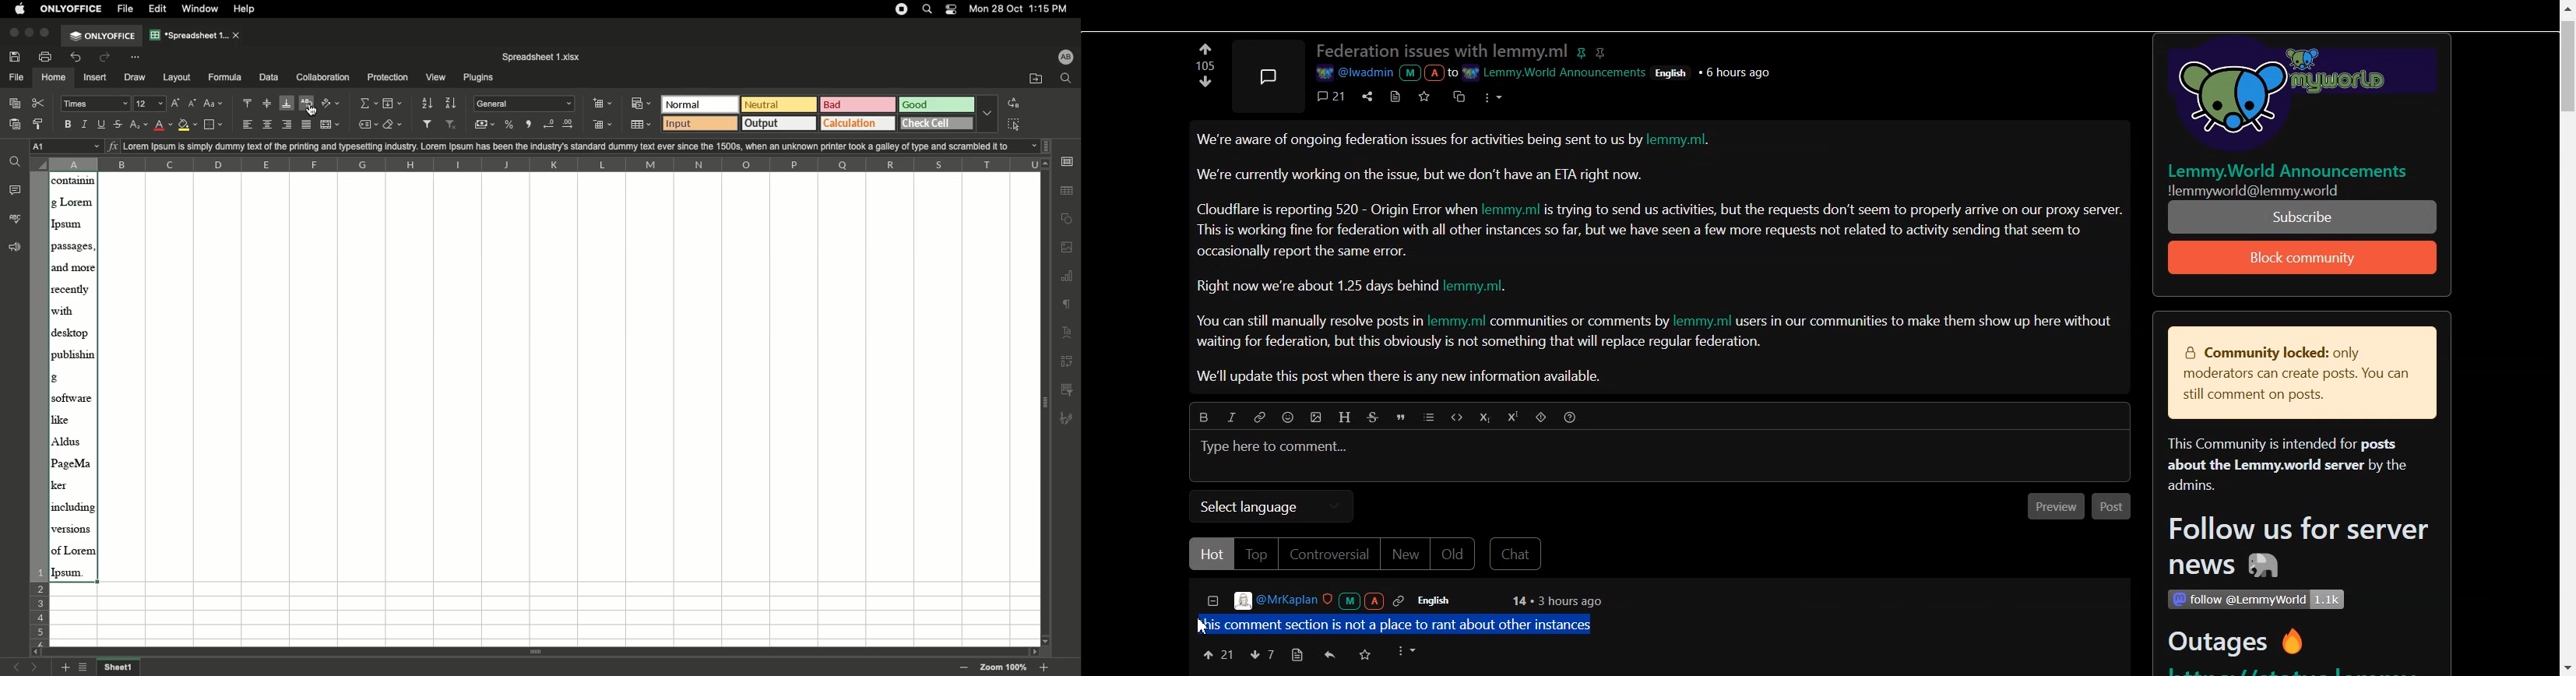 This screenshot has width=2576, height=700. What do you see at coordinates (96, 78) in the screenshot?
I see `Insert` at bounding box center [96, 78].